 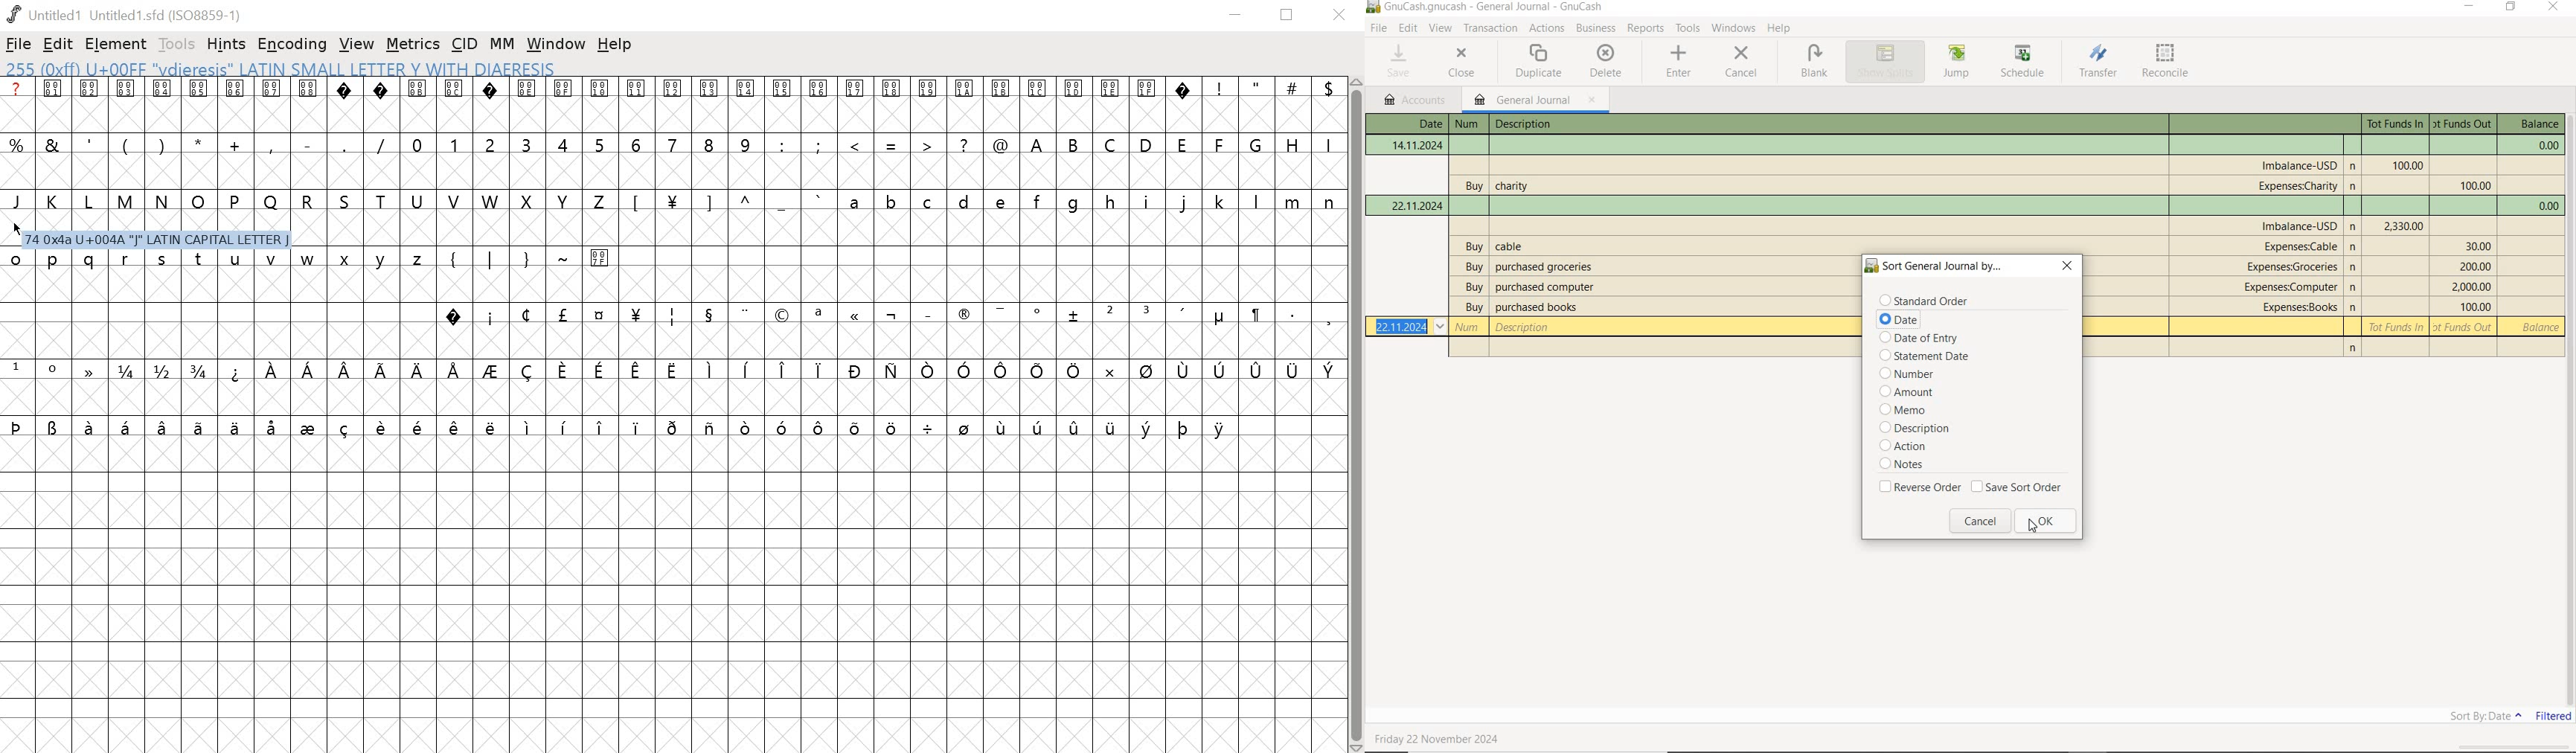 What do you see at coordinates (1742, 61) in the screenshot?
I see `CANCEL` at bounding box center [1742, 61].